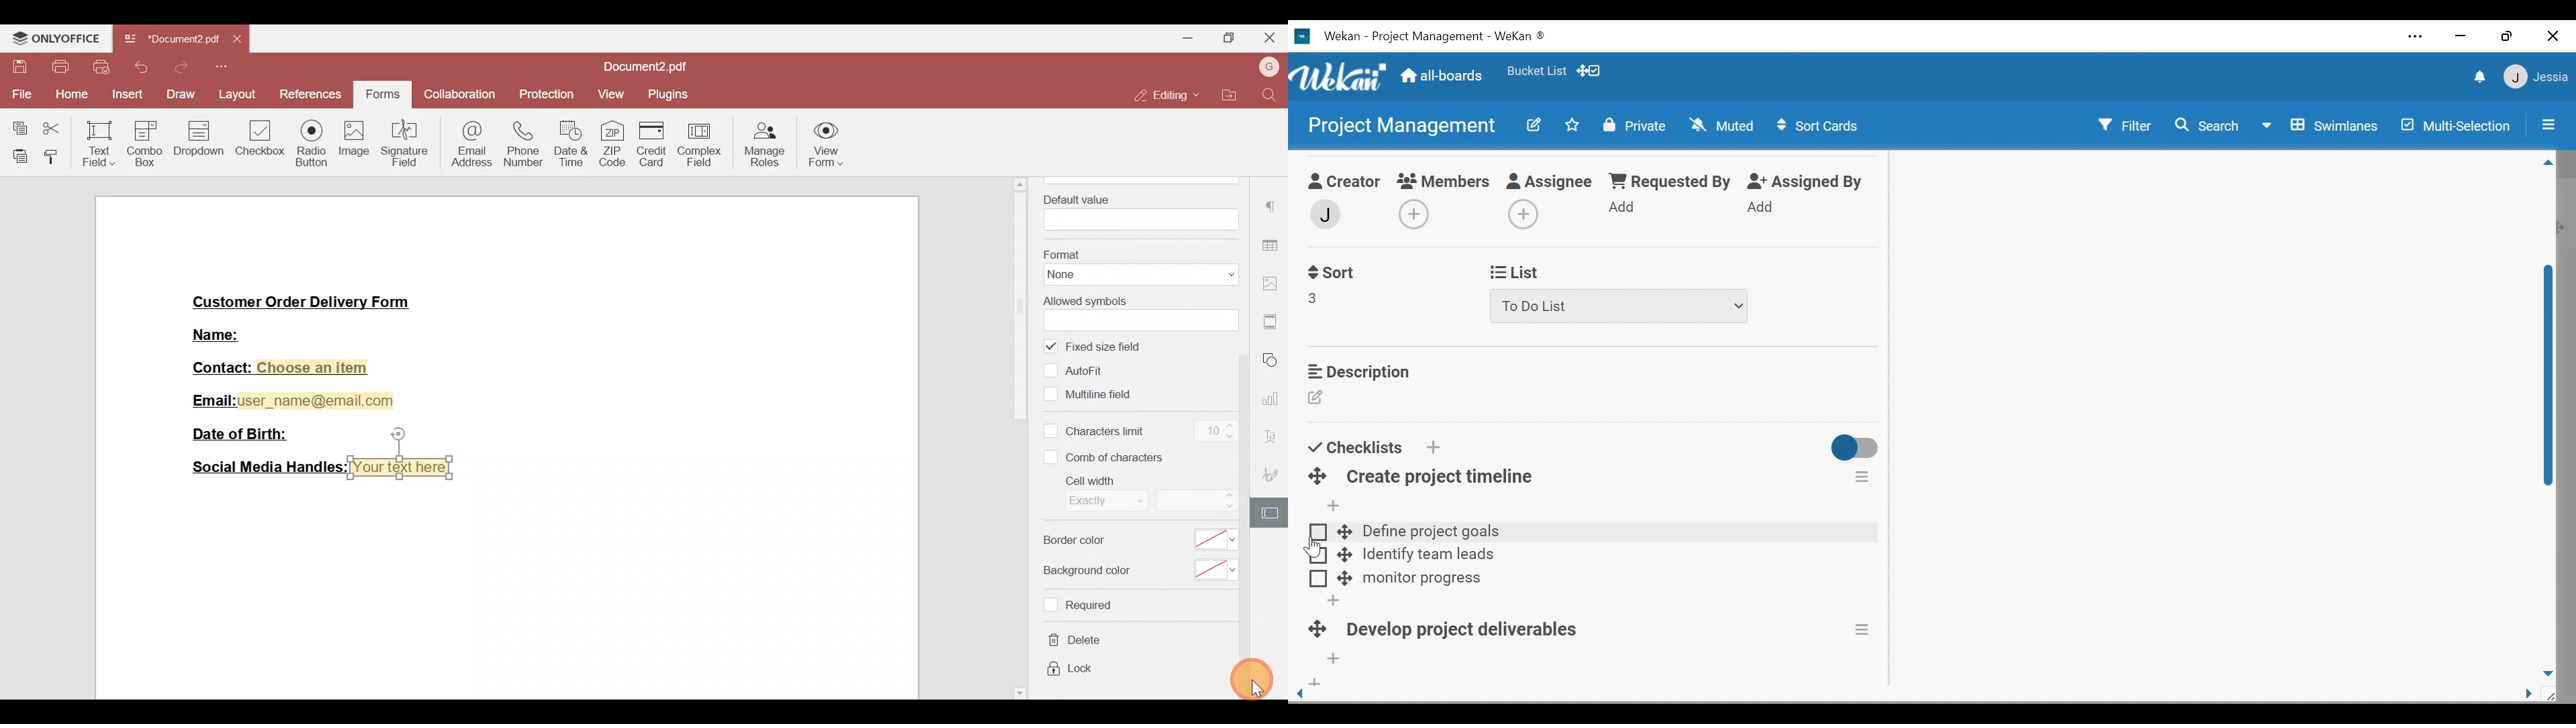  I want to click on Autofill, so click(1080, 370).